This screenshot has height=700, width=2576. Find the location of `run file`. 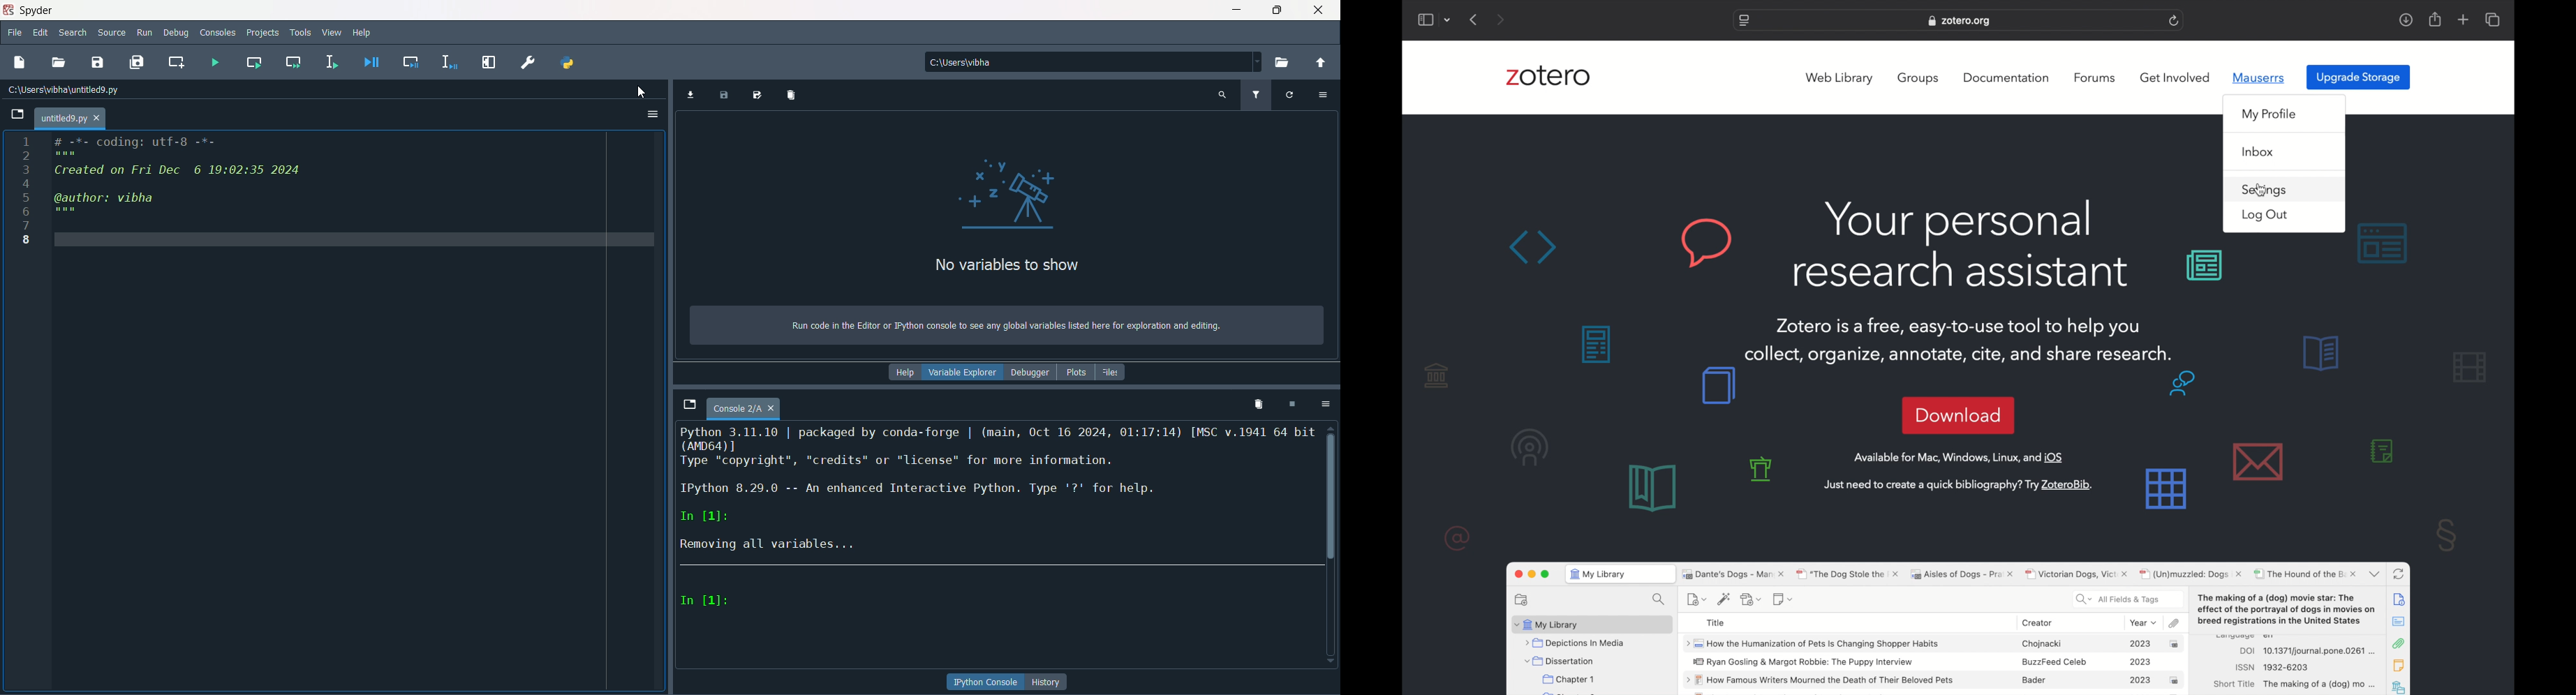

run file is located at coordinates (212, 61).